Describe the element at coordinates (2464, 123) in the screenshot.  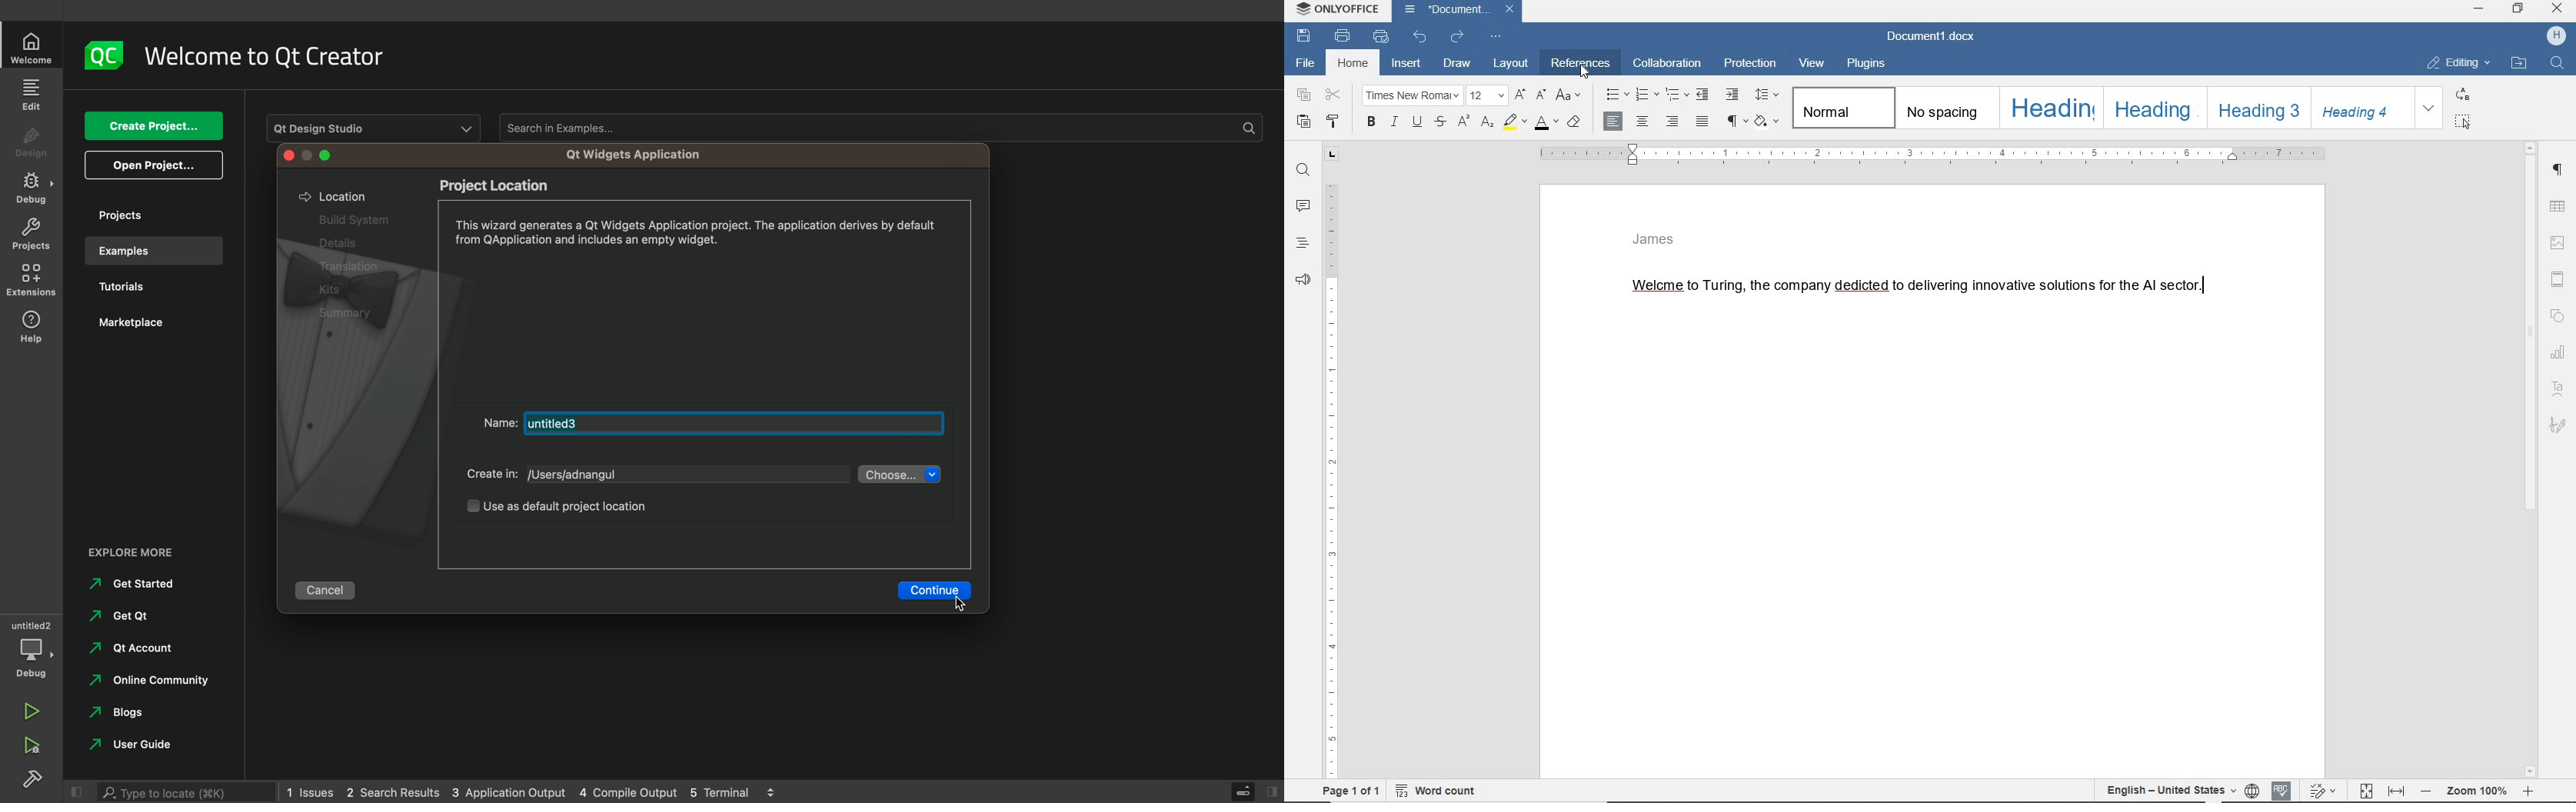
I see `SELECT ALL` at that location.